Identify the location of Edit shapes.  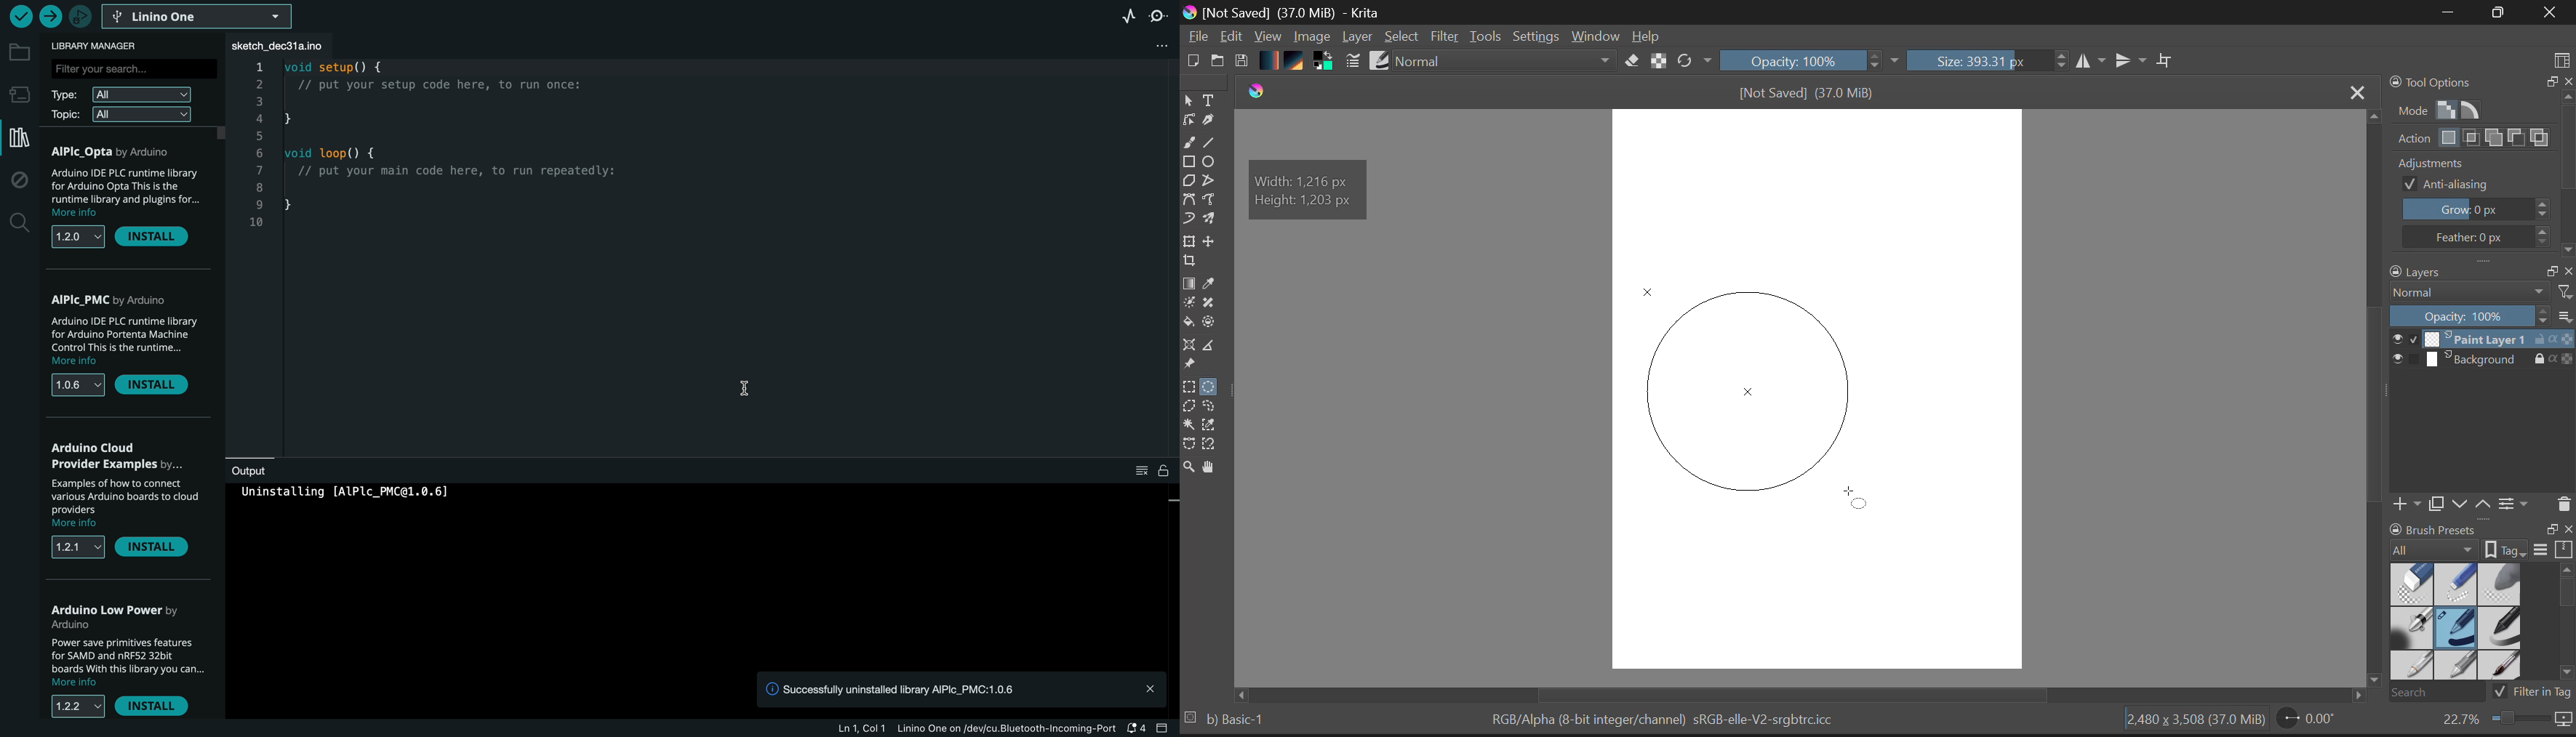
(1188, 121).